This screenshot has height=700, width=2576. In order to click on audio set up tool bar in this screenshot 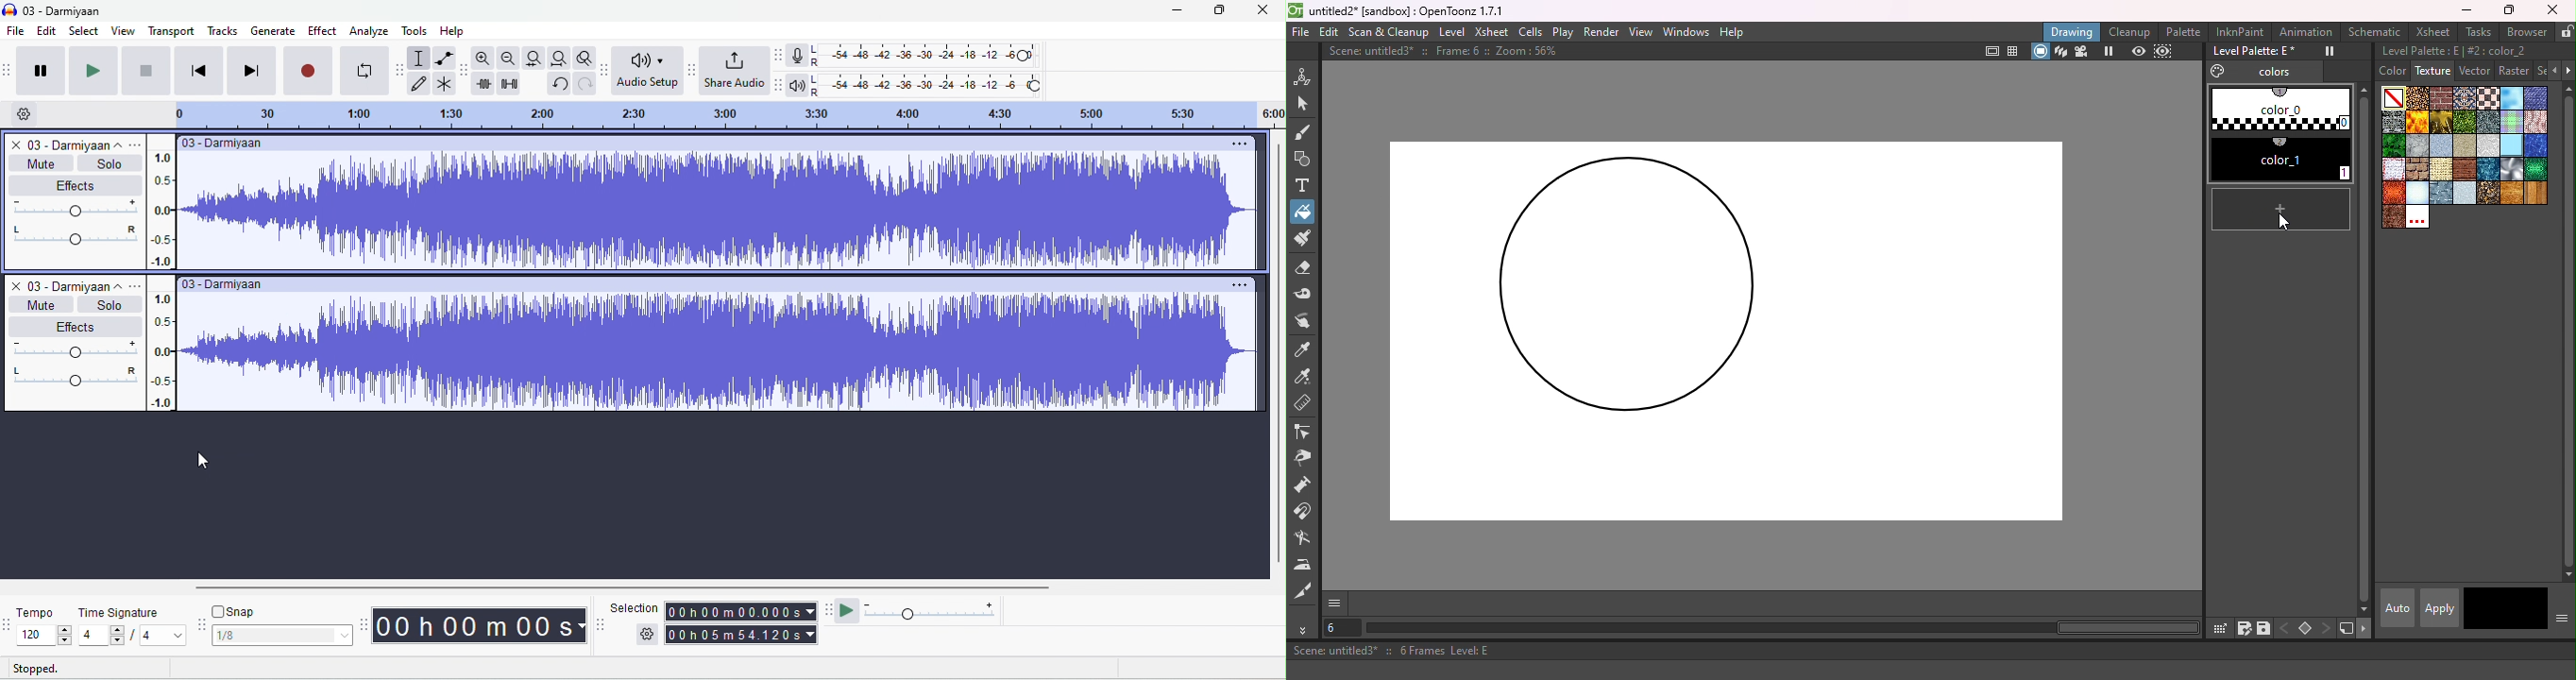, I will do `click(605, 69)`.